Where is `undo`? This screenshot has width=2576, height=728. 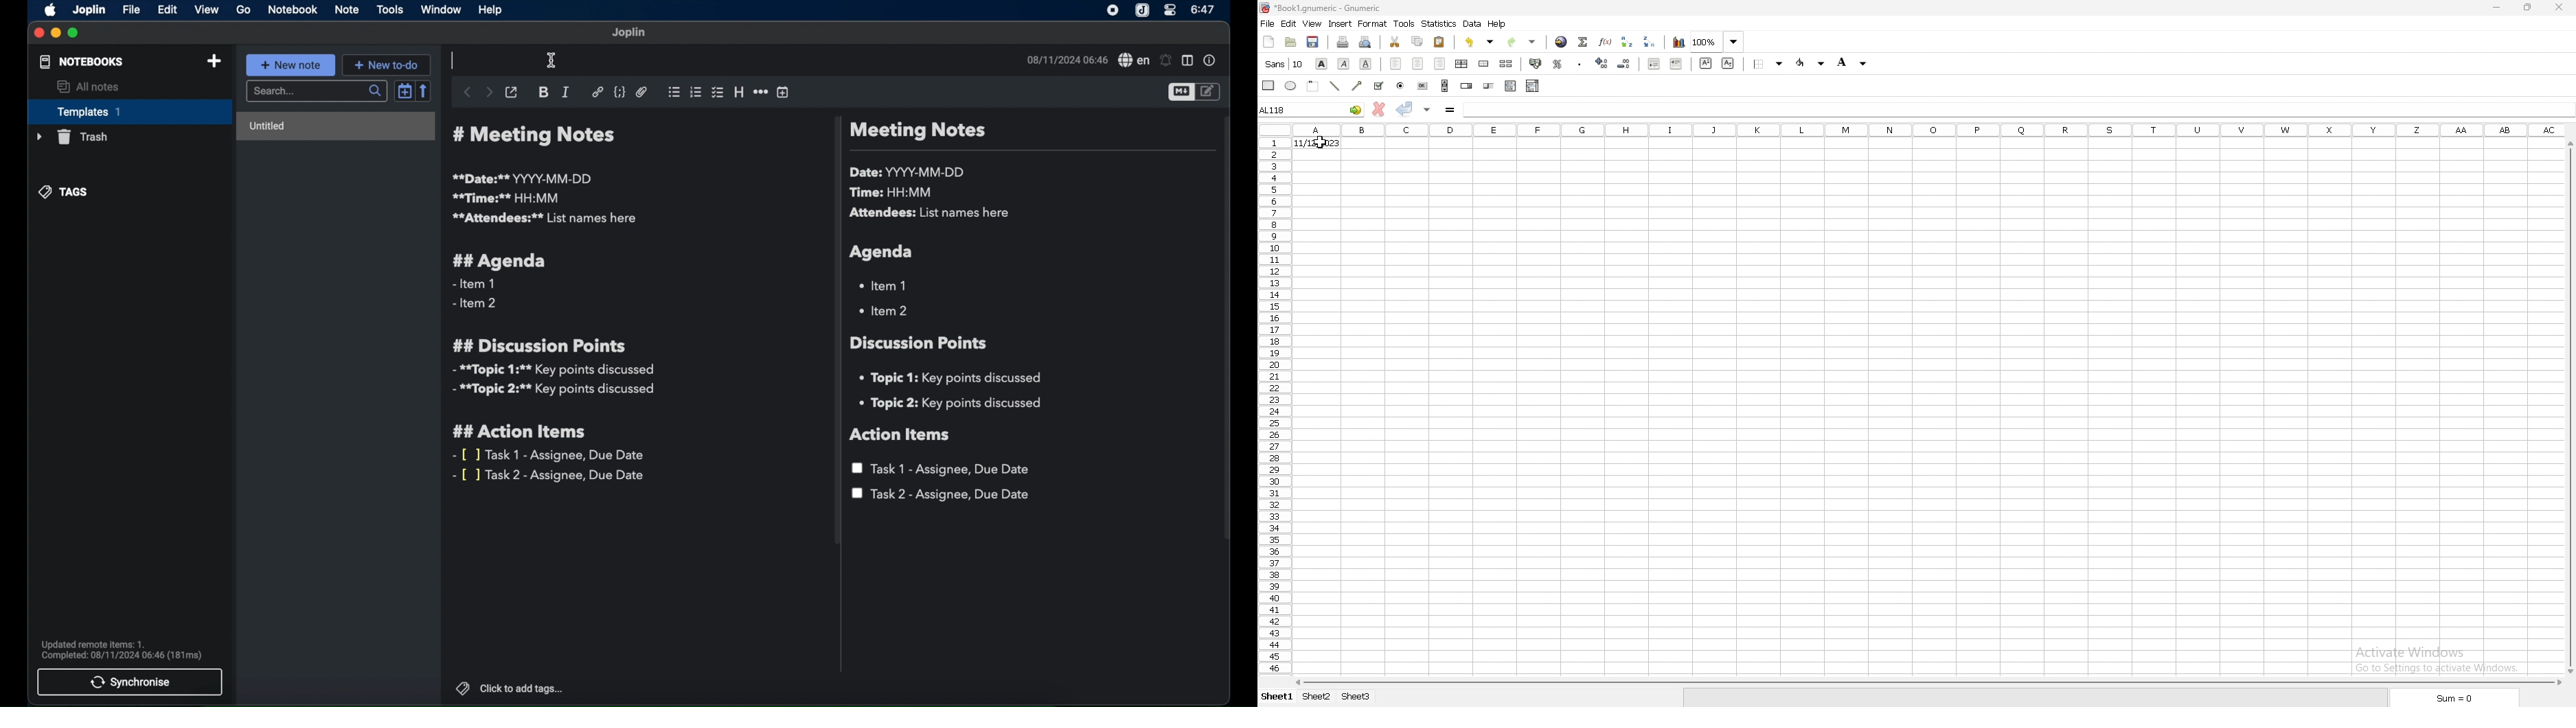
undo is located at coordinates (1480, 42).